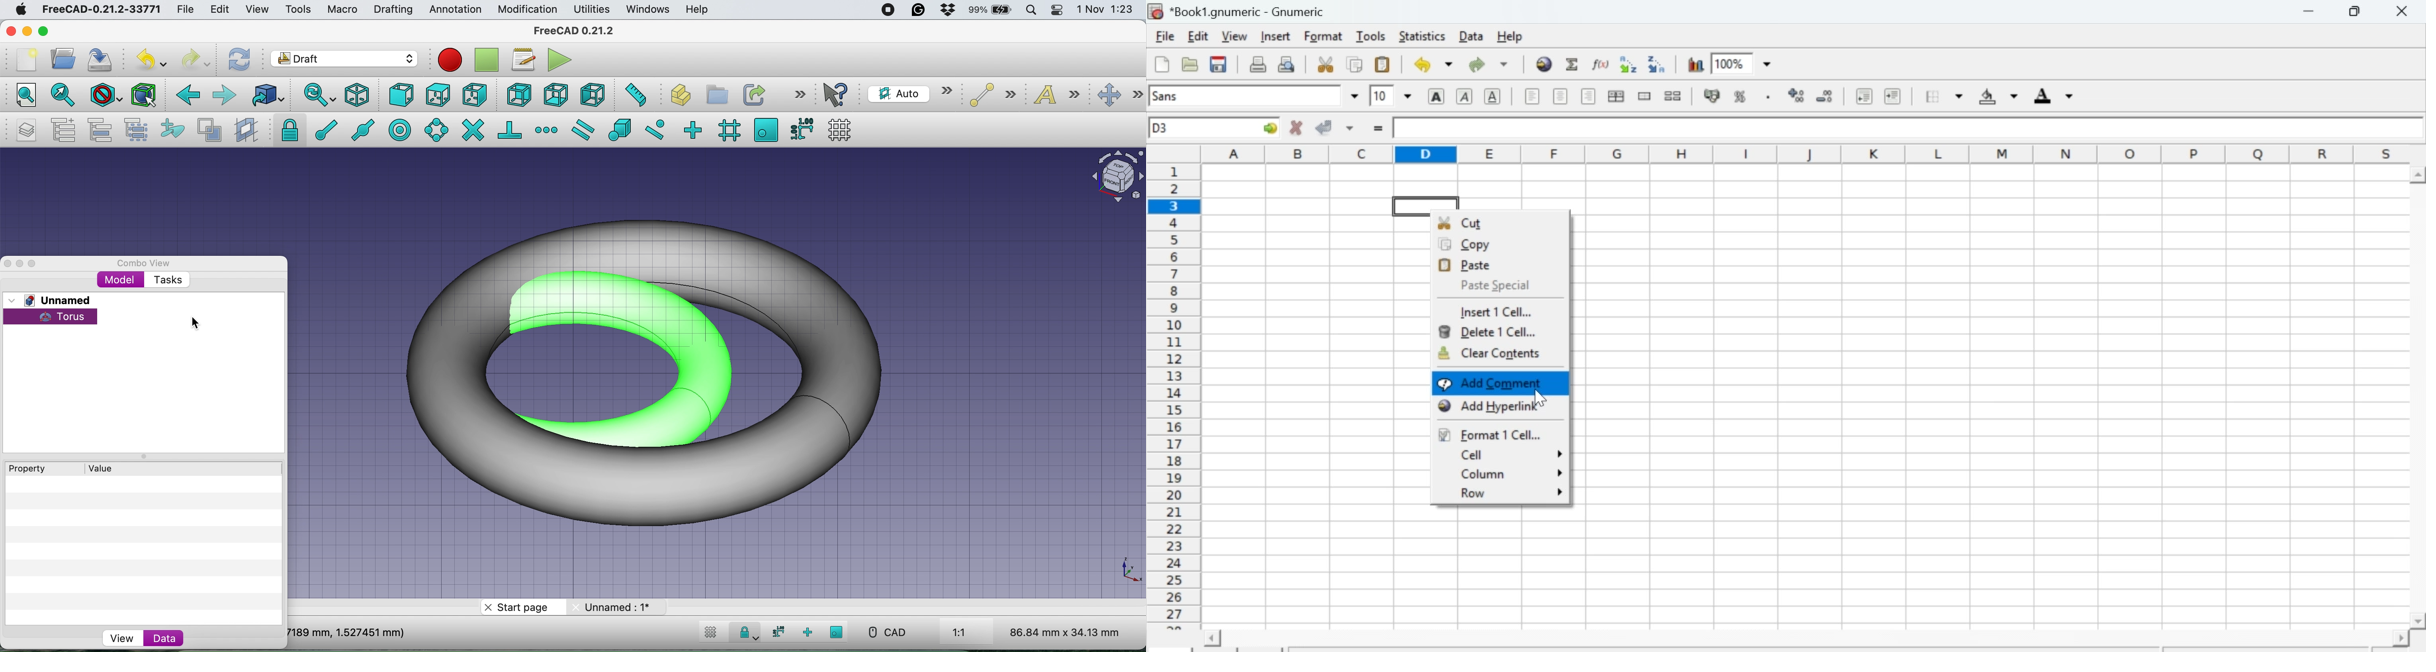  I want to click on tools, so click(296, 8).